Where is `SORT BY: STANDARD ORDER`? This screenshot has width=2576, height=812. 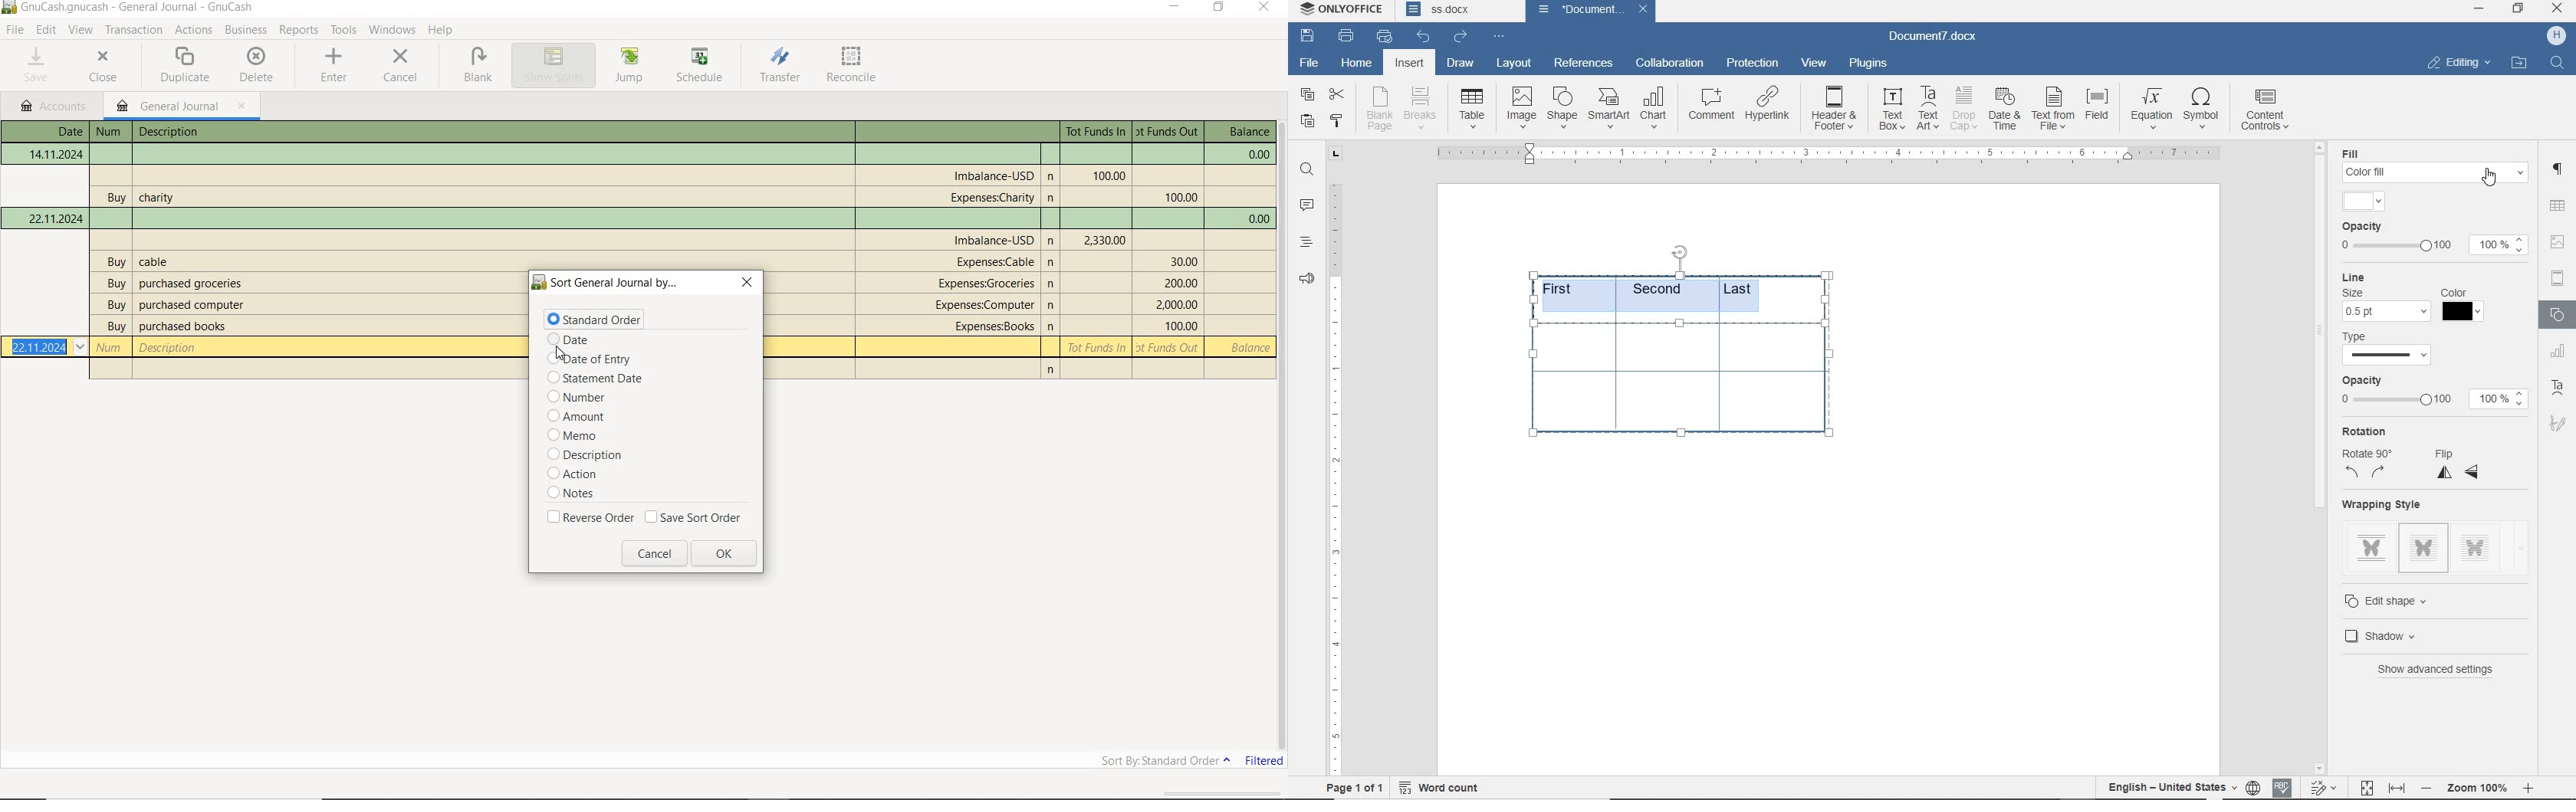 SORT BY: STANDARD ORDER is located at coordinates (1166, 762).